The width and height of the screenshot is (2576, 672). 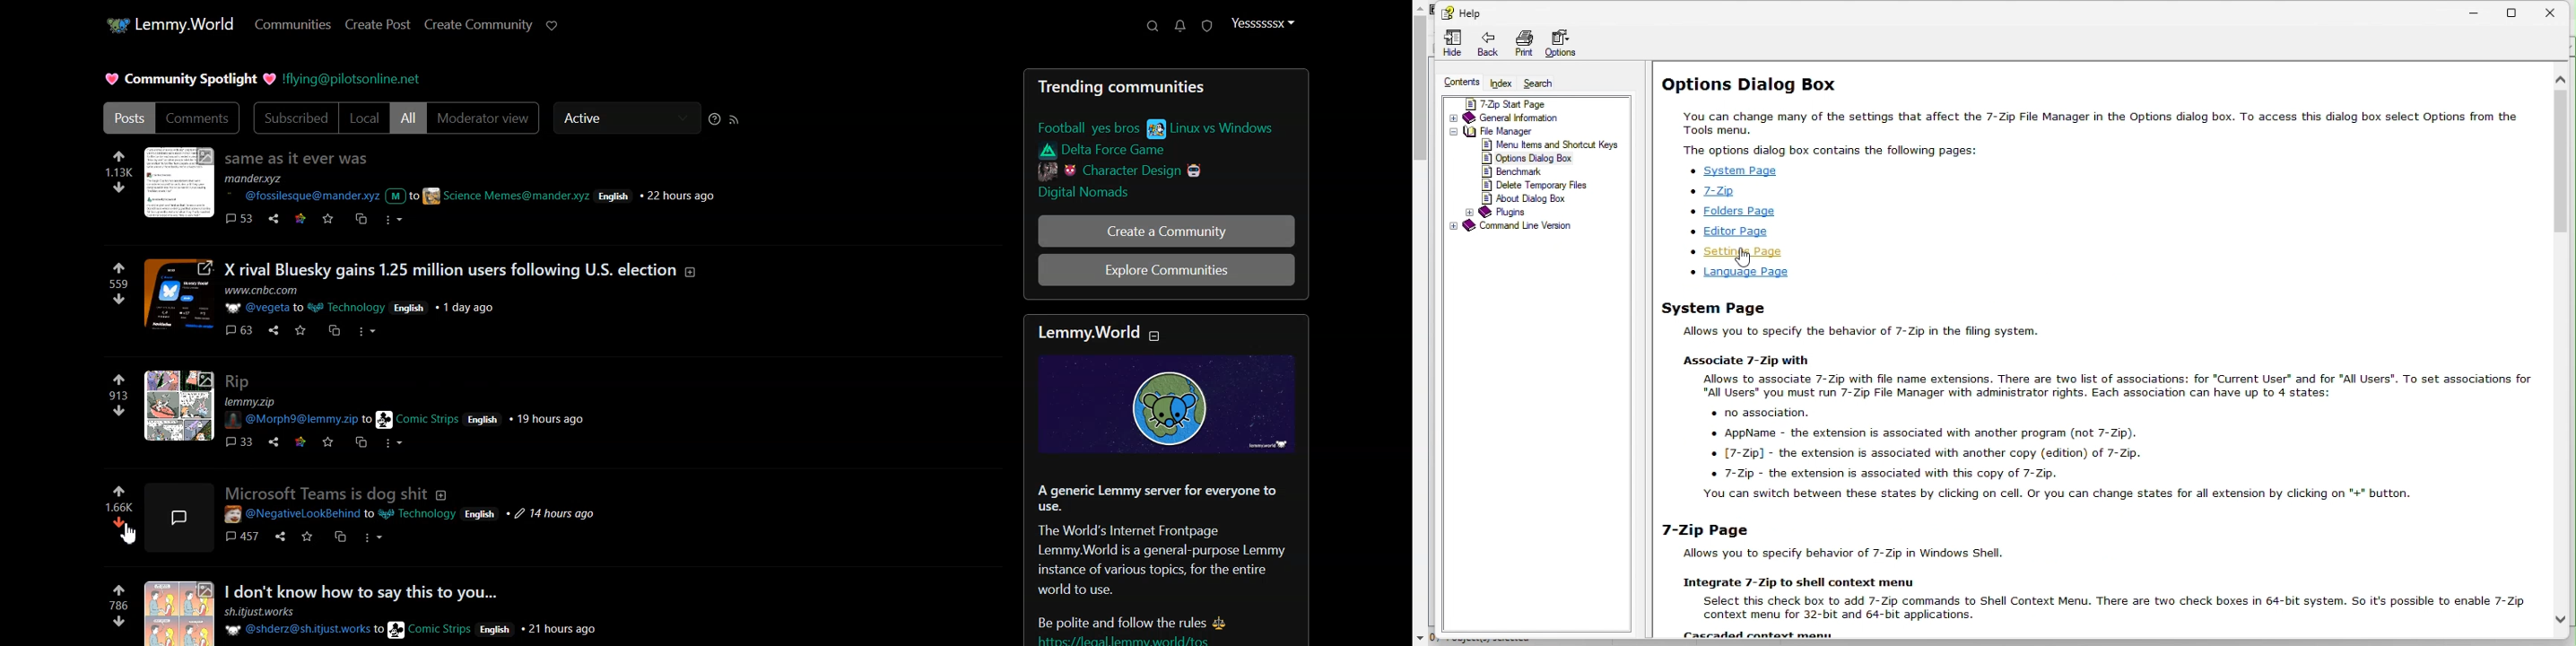 What do you see at coordinates (166, 24) in the screenshot?
I see `Home page` at bounding box center [166, 24].